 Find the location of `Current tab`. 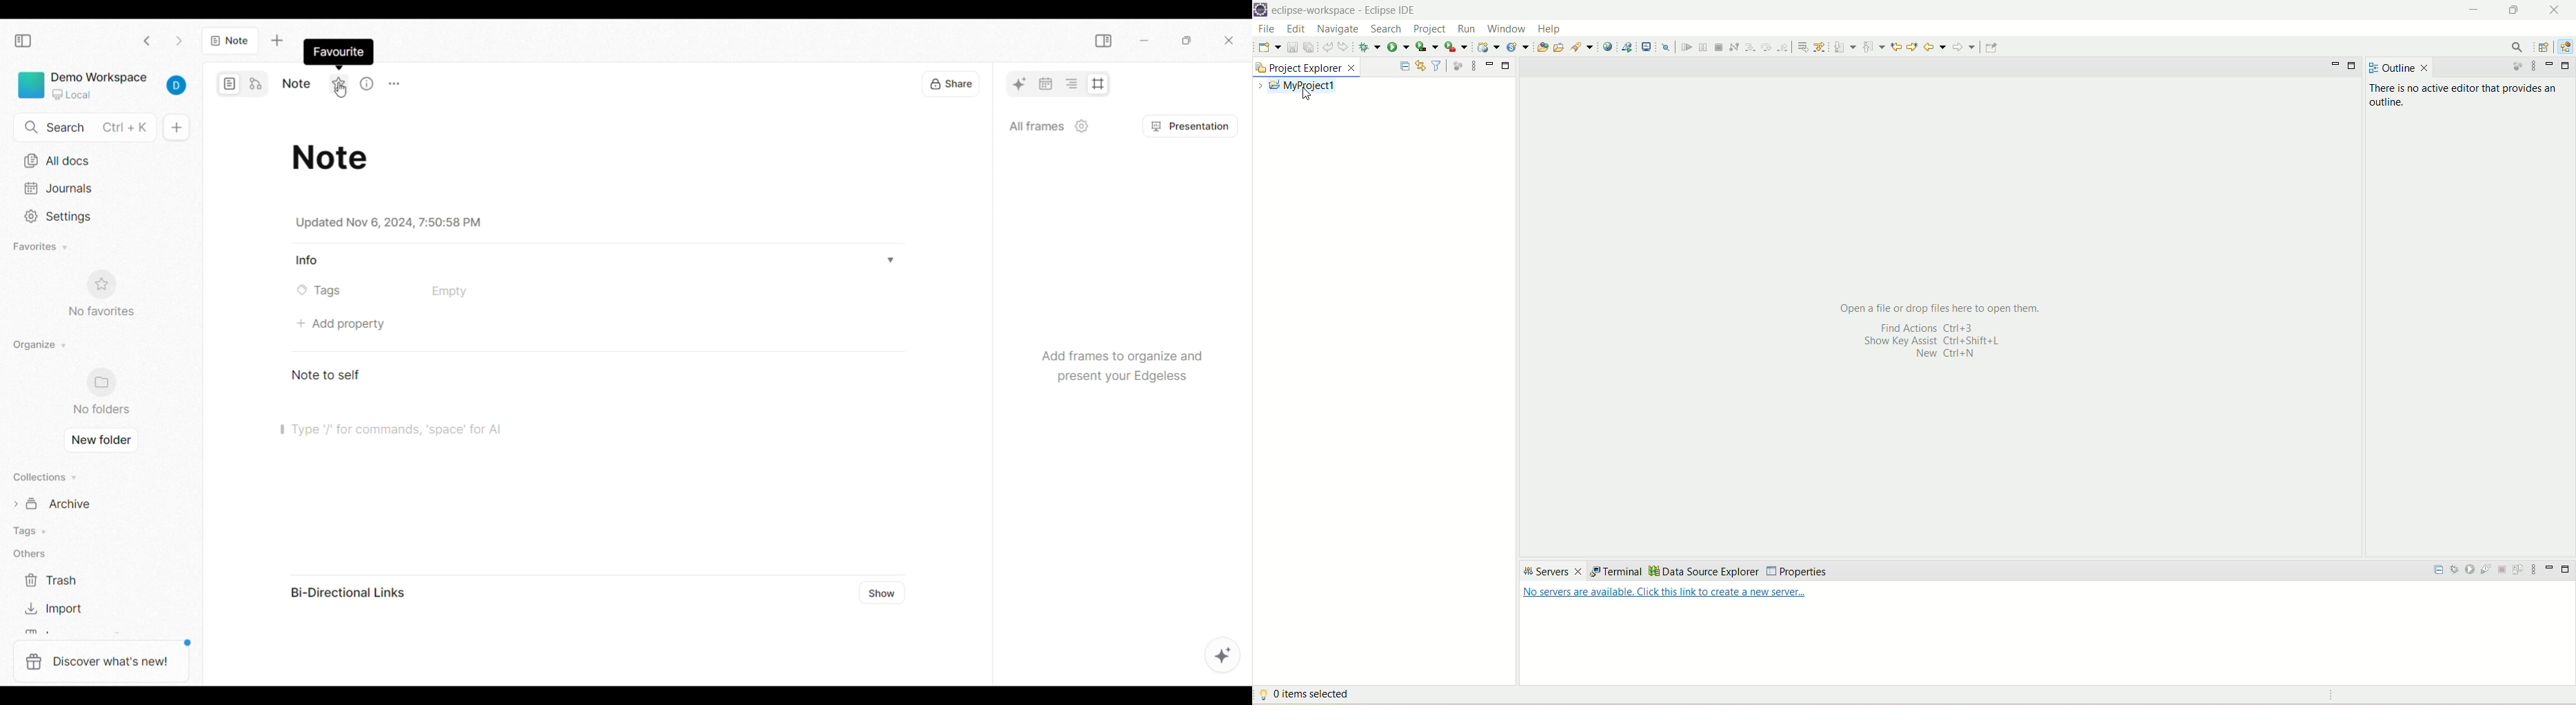

Current tab is located at coordinates (231, 40).